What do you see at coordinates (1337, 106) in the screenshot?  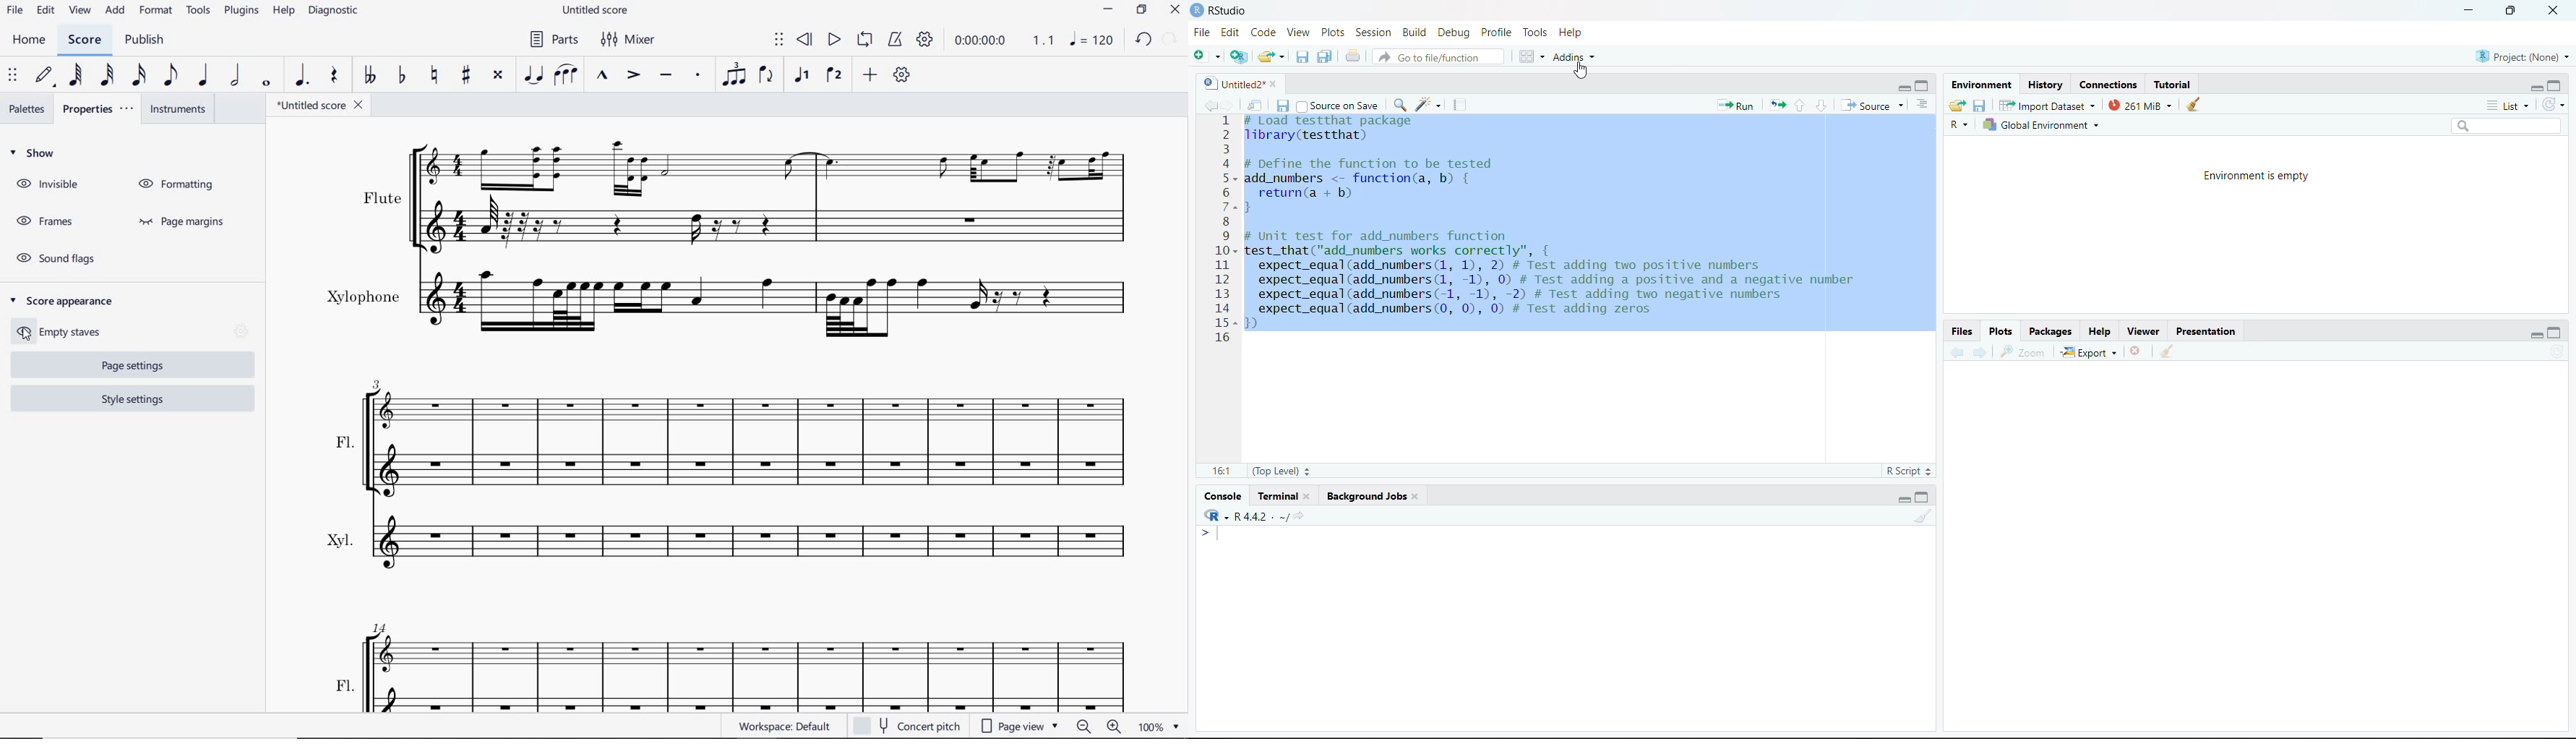 I see `Source on save` at bounding box center [1337, 106].